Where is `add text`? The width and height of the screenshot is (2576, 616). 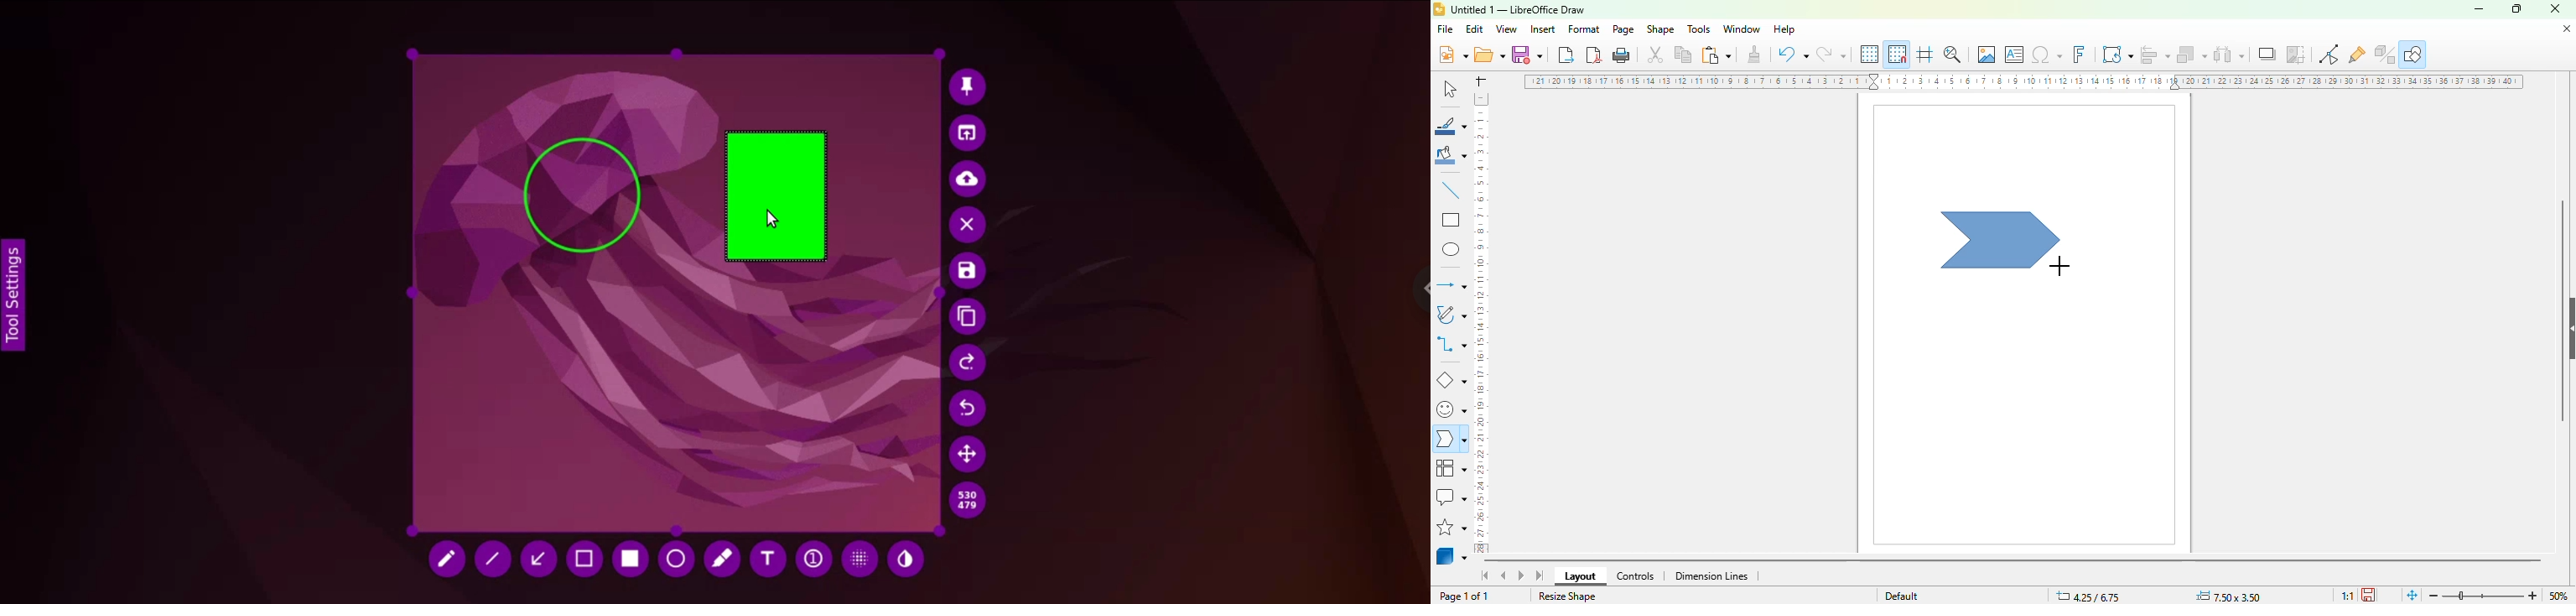
add text is located at coordinates (769, 559).